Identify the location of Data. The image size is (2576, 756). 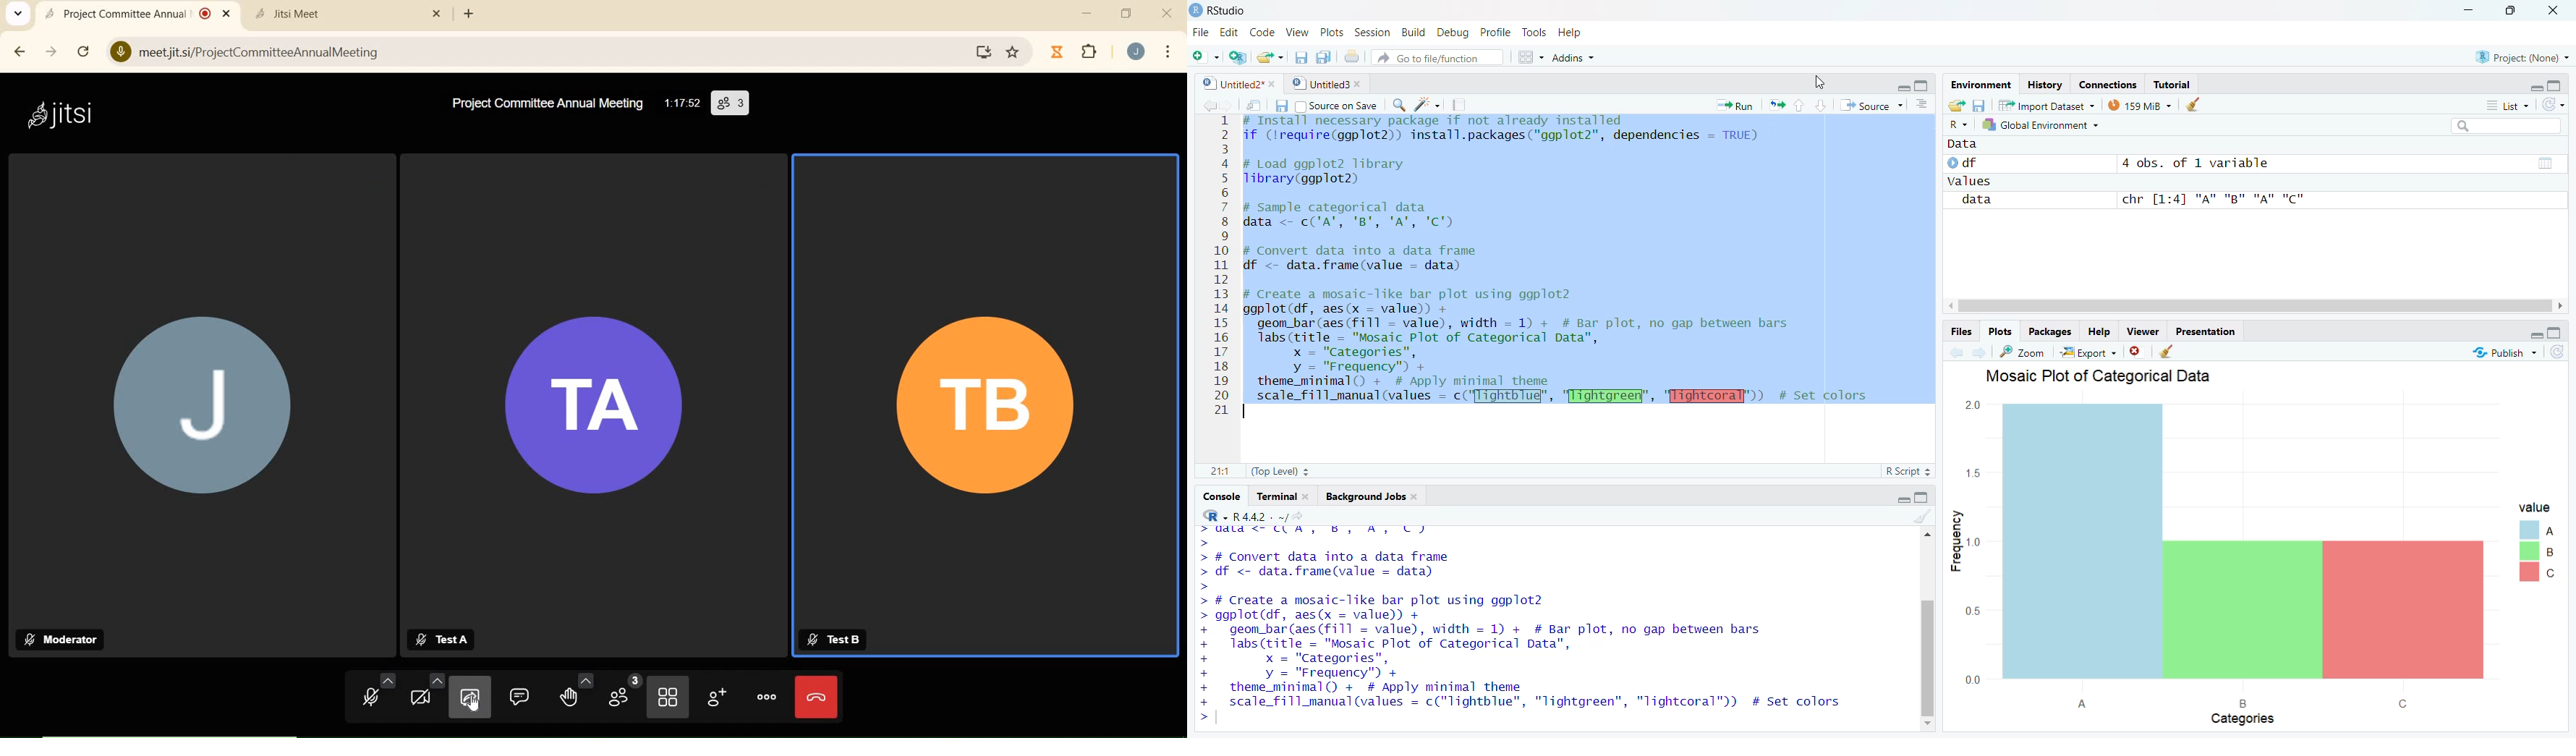
(1968, 143).